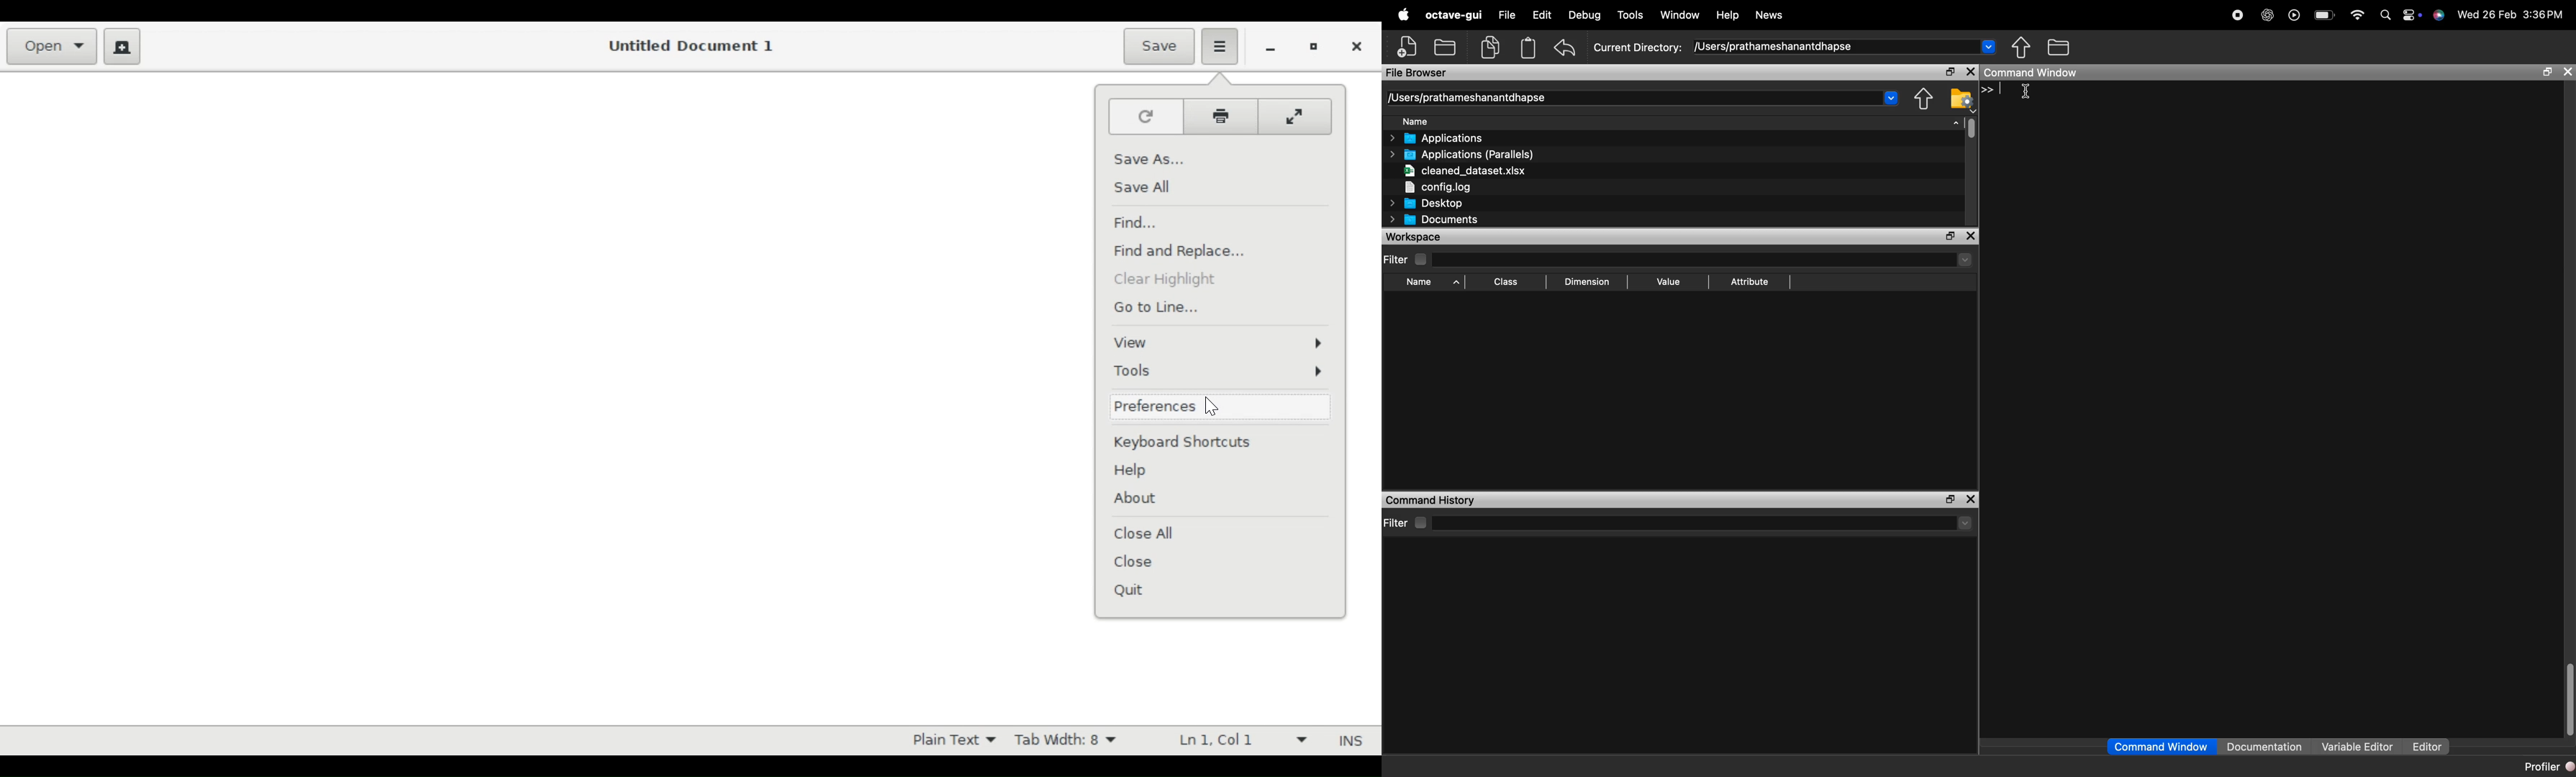  I want to click on control center, so click(2413, 16).